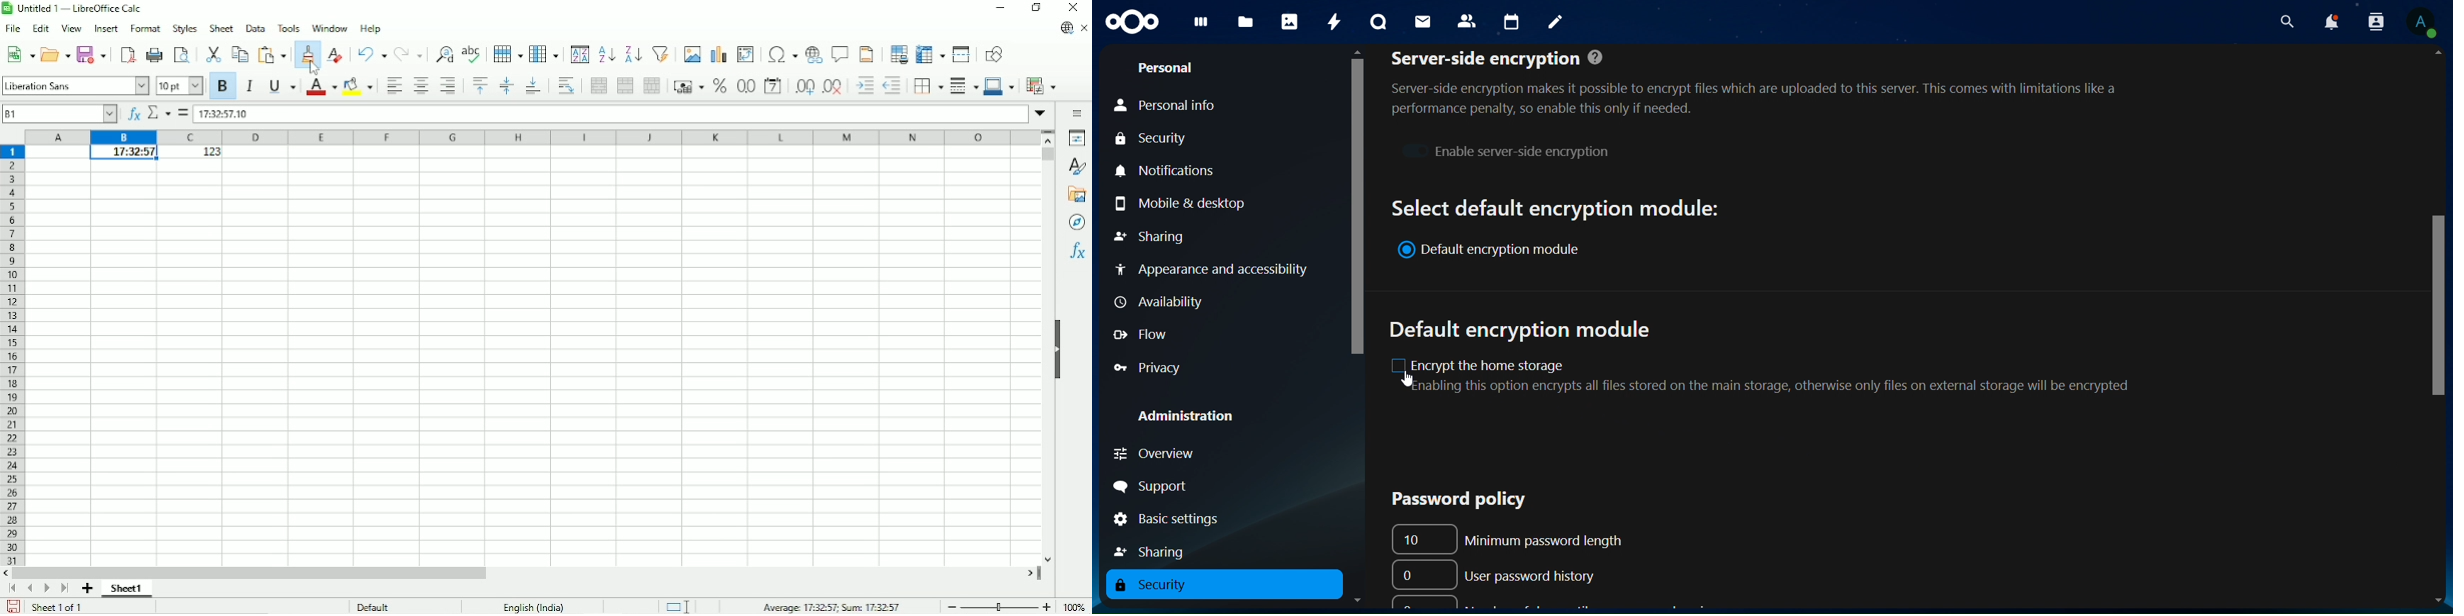  Describe the element at coordinates (214, 54) in the screenshot. I see `Cut` at that location.